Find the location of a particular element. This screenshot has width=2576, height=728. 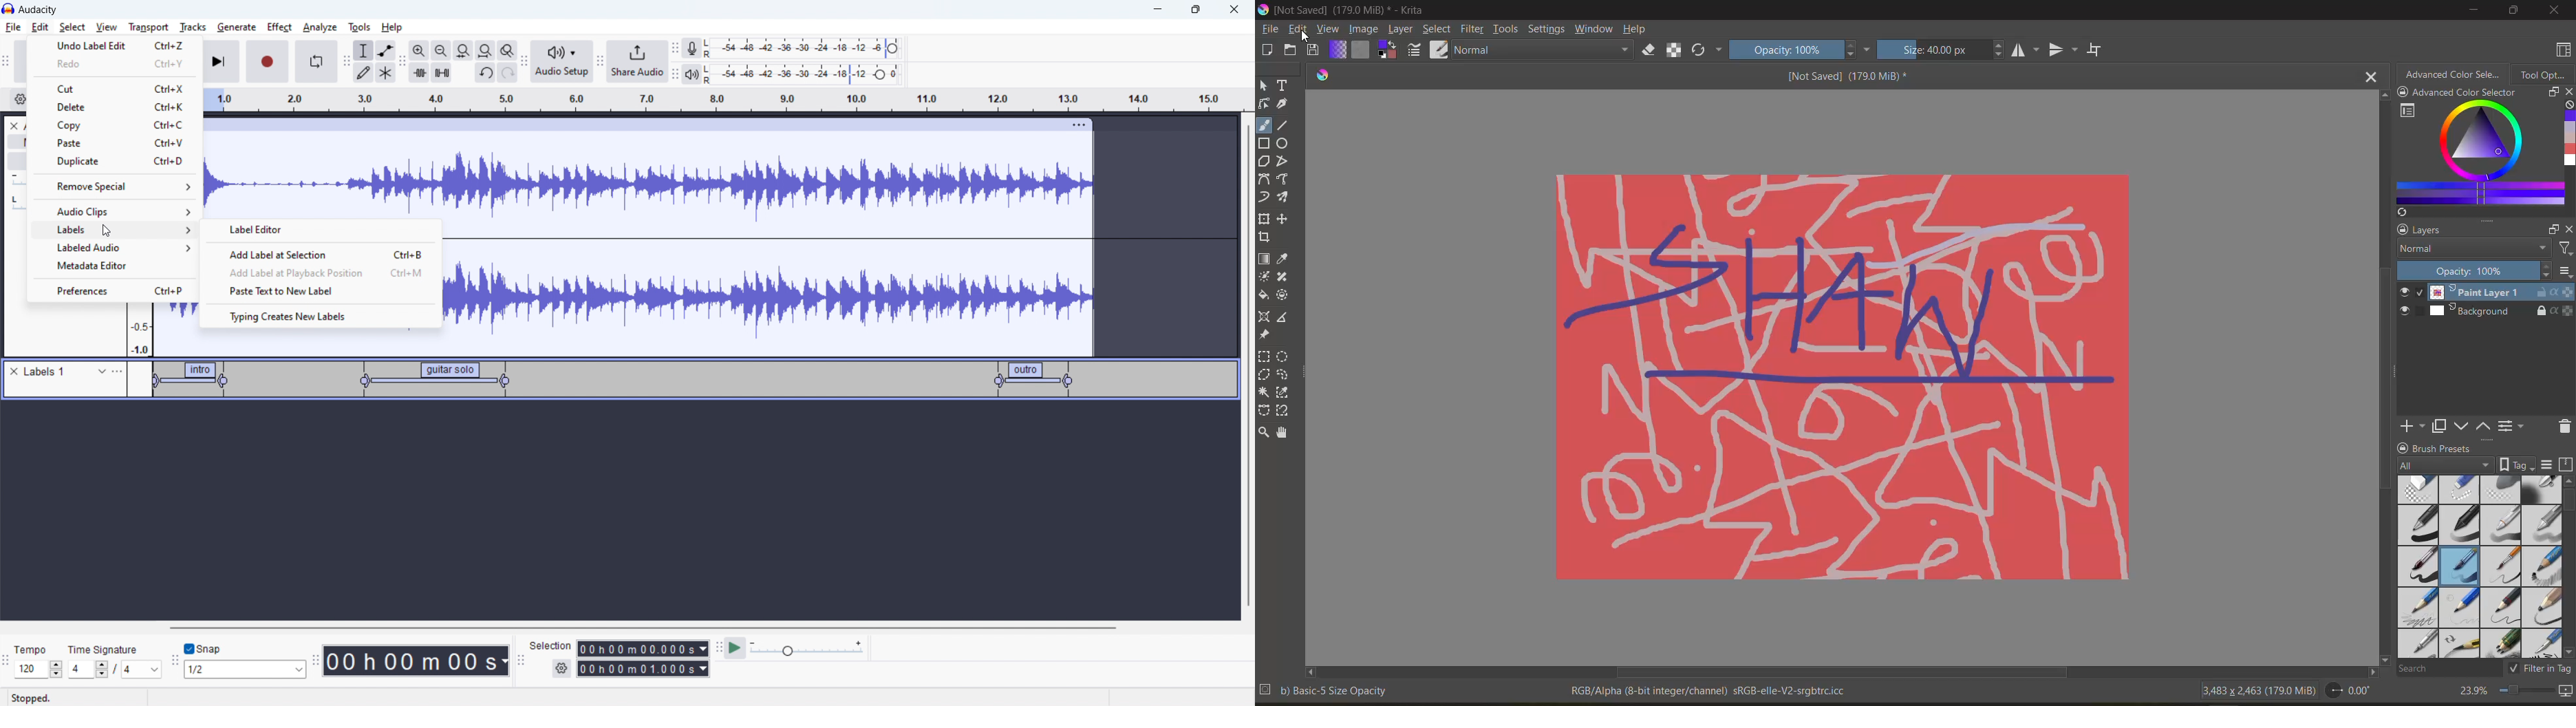

tools is located at coordinates (1507, 30).